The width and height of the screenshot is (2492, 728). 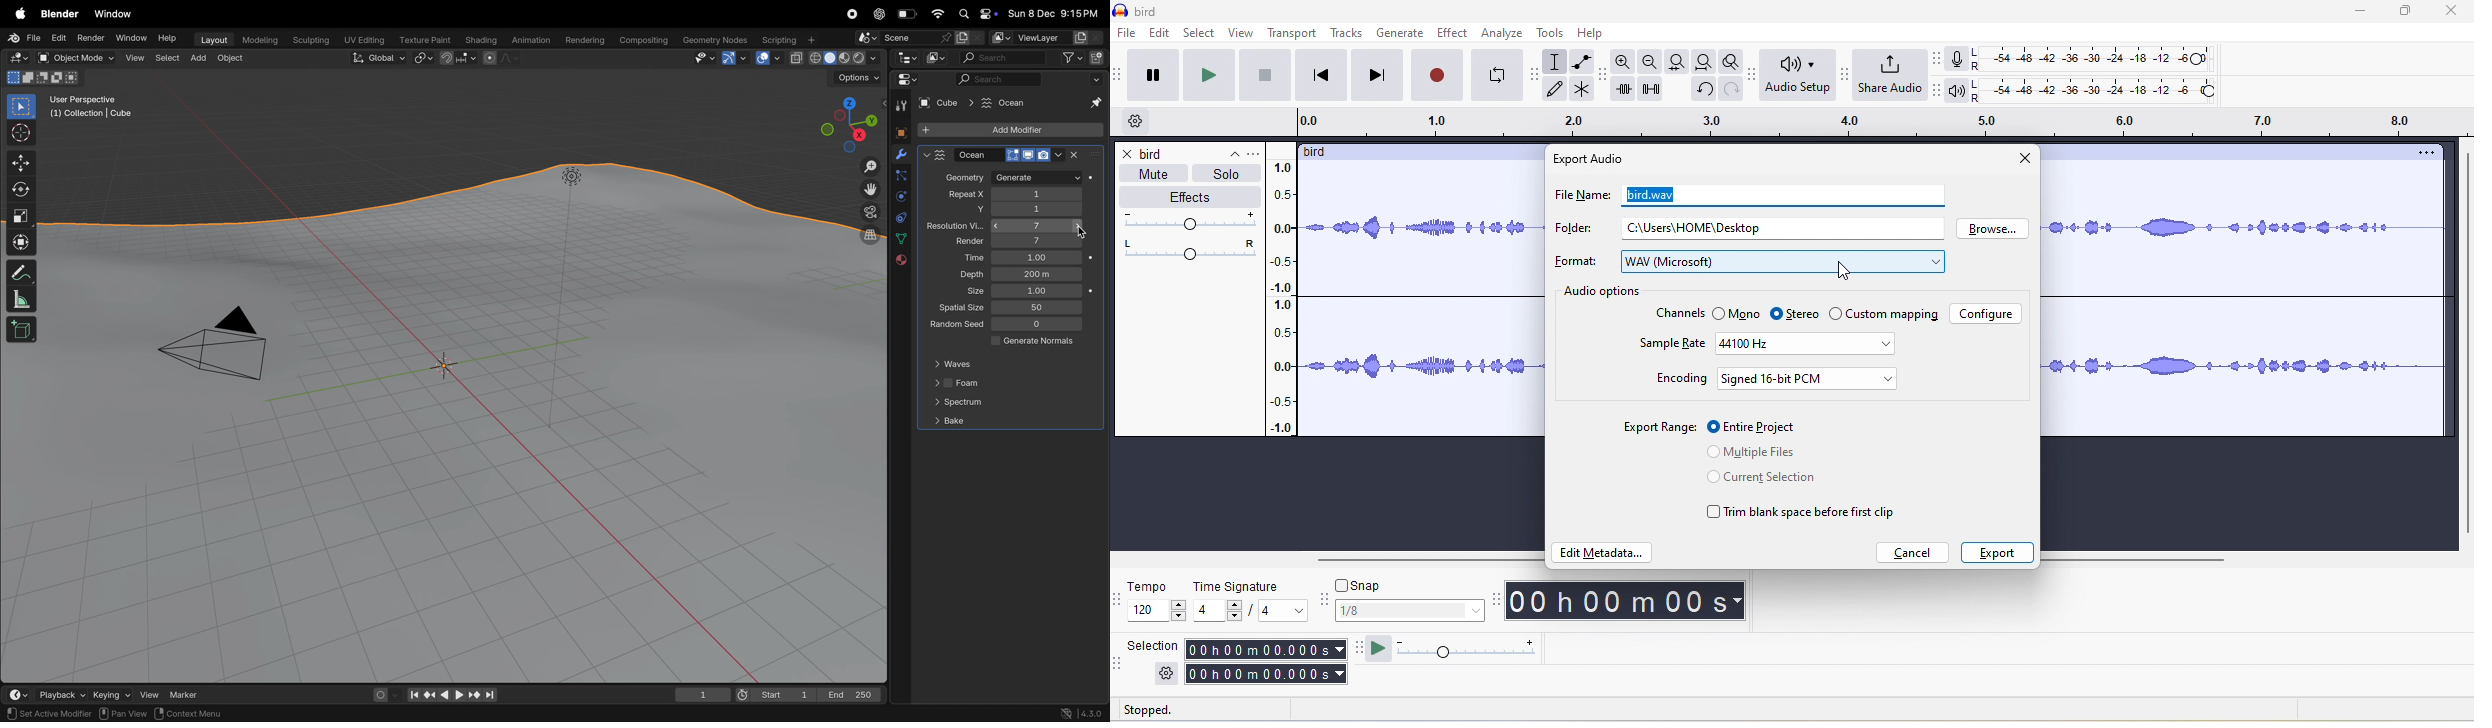 What do you see at coordinates (1580, 62) in the screenshot?
I see `envelope tool` at bounding box center [1580, 62].